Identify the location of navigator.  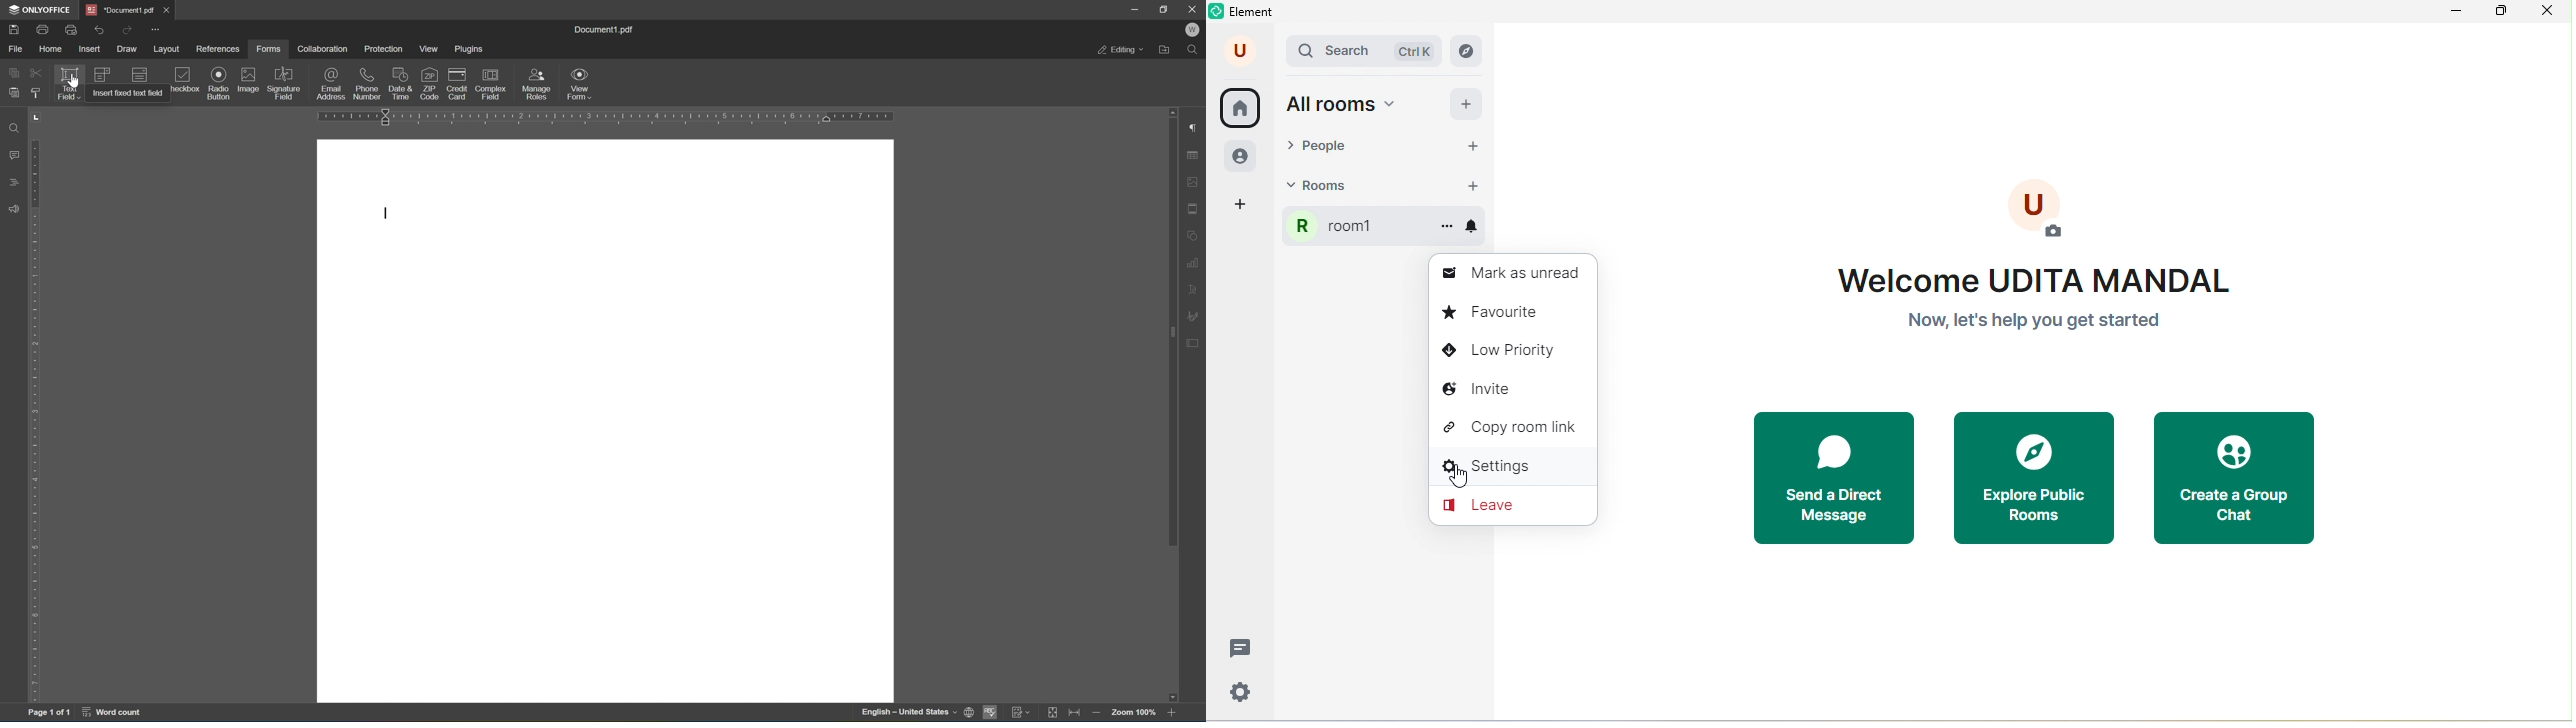
(1466, 51).